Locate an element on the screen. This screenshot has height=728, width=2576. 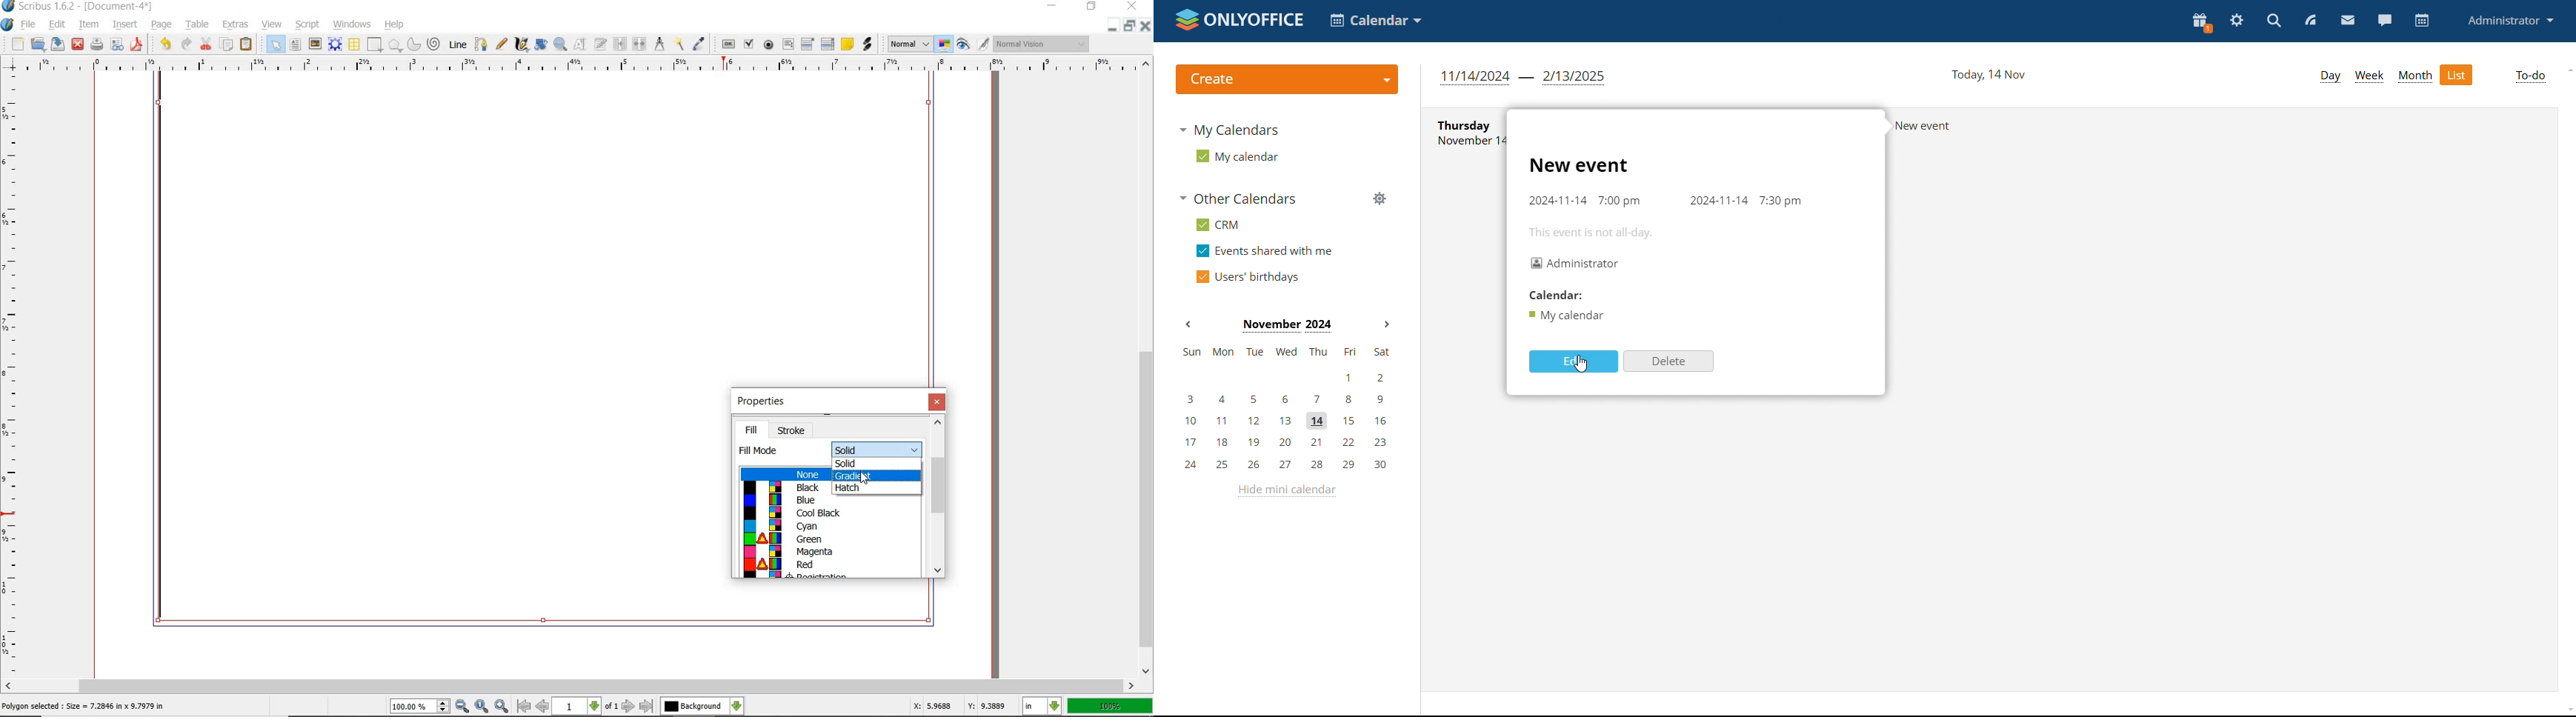
link text frames is located at coordinates (618, 43).